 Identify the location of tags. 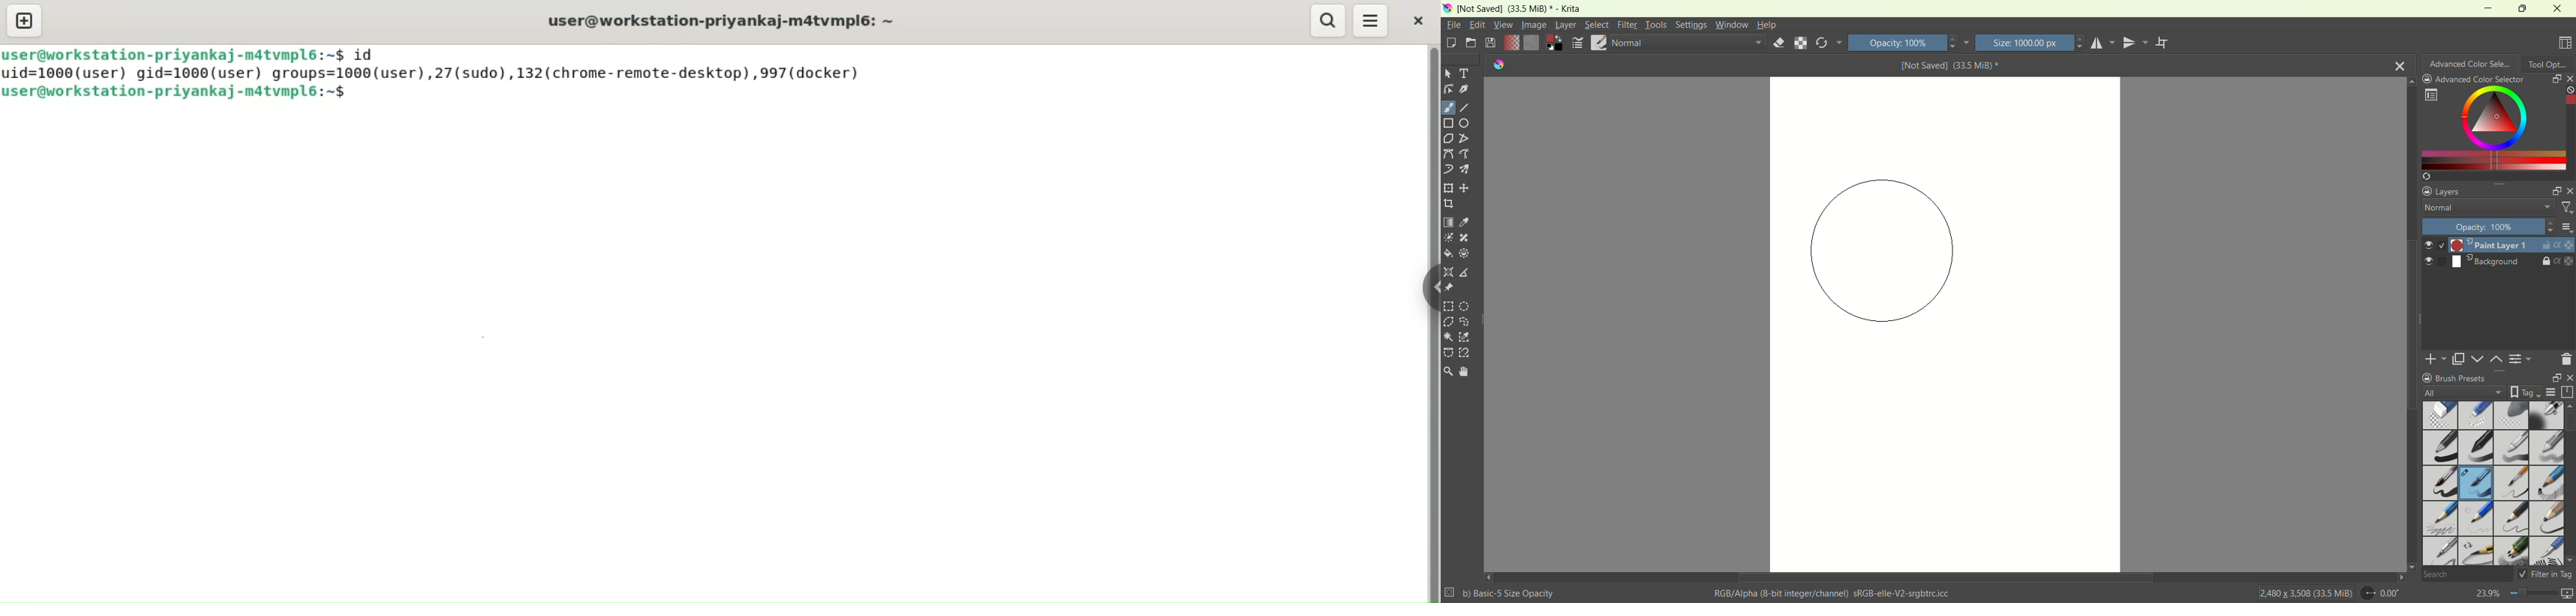
(2522, 392).